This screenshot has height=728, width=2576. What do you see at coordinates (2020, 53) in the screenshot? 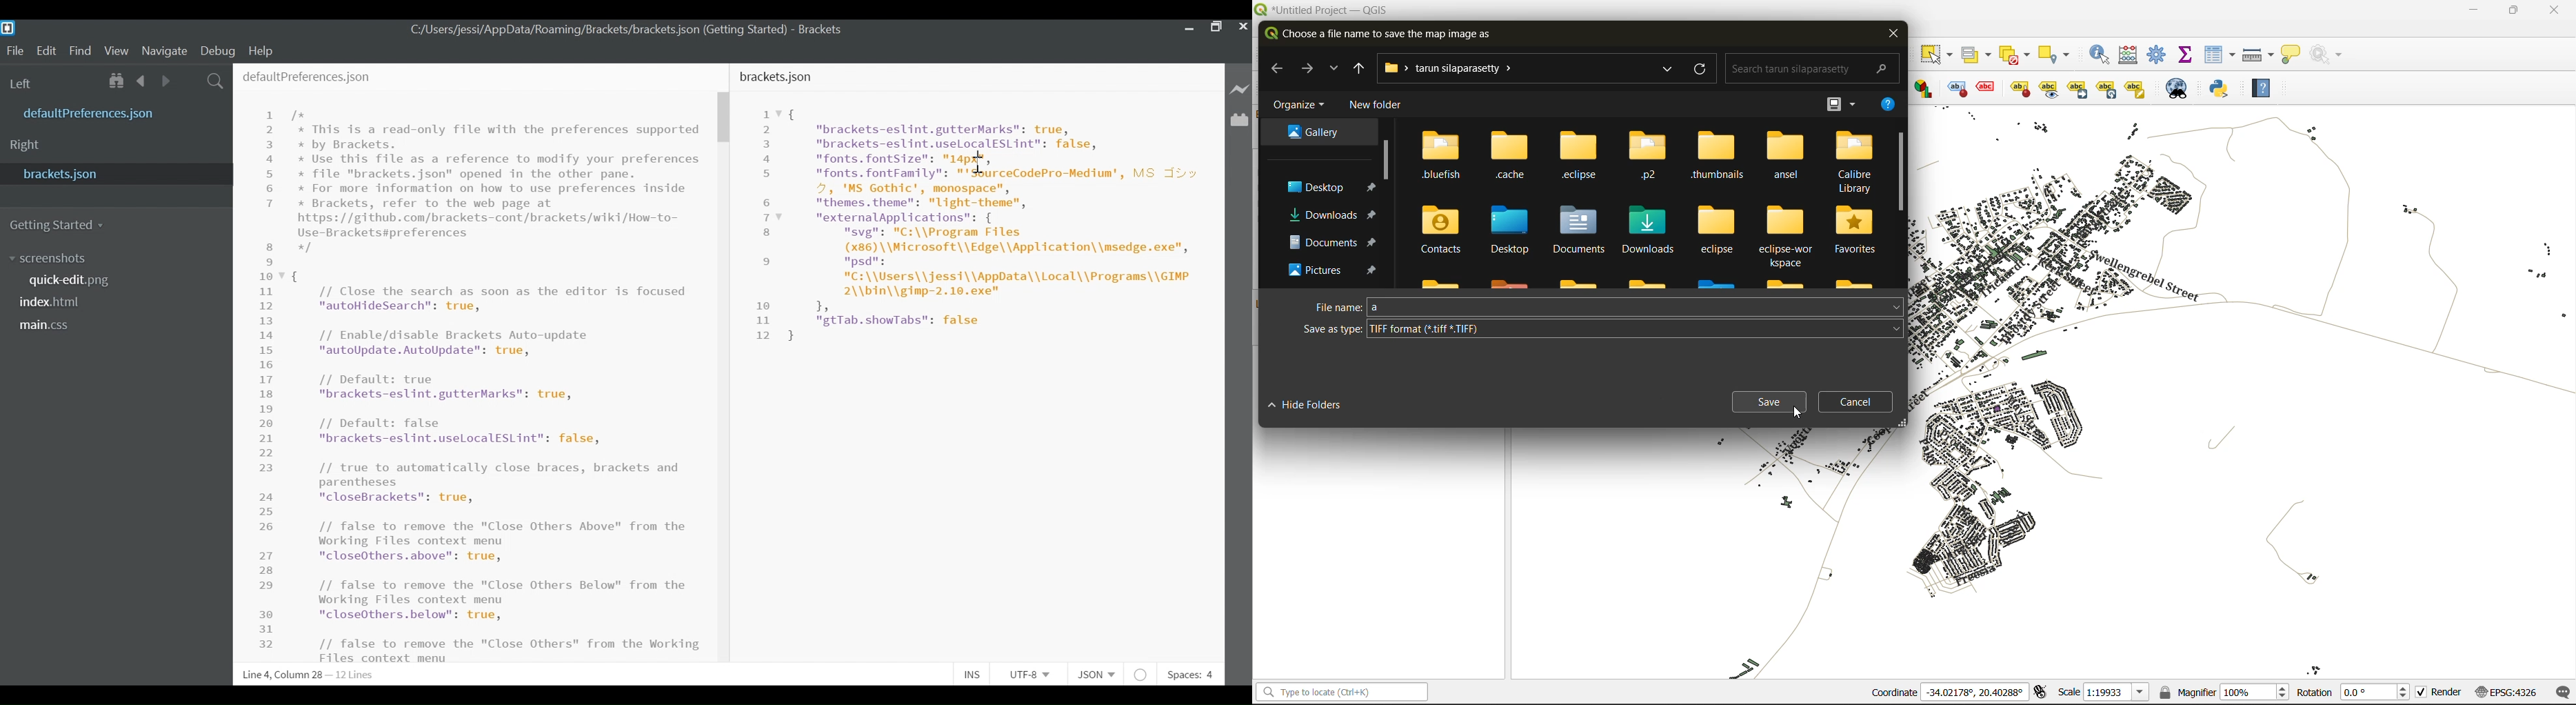
I see `deselect value` at bounding box center [2020, 53].